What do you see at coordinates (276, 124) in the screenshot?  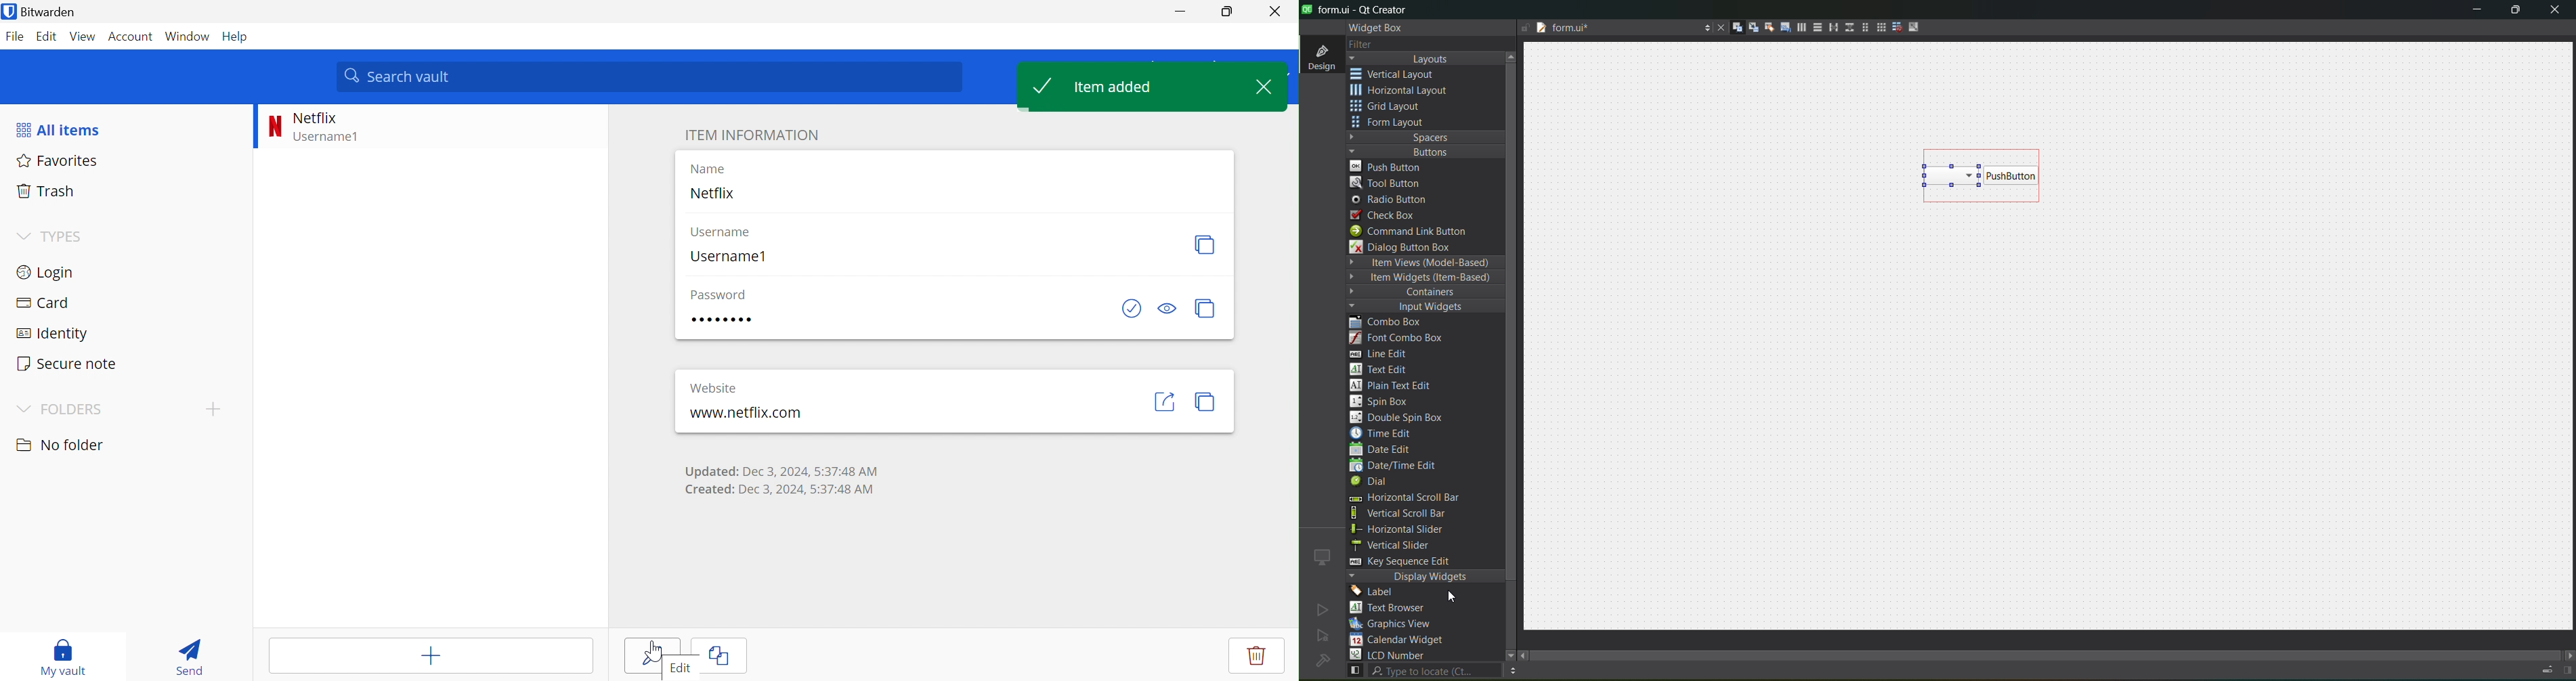 I see `N` at bounding box center [276, 124].